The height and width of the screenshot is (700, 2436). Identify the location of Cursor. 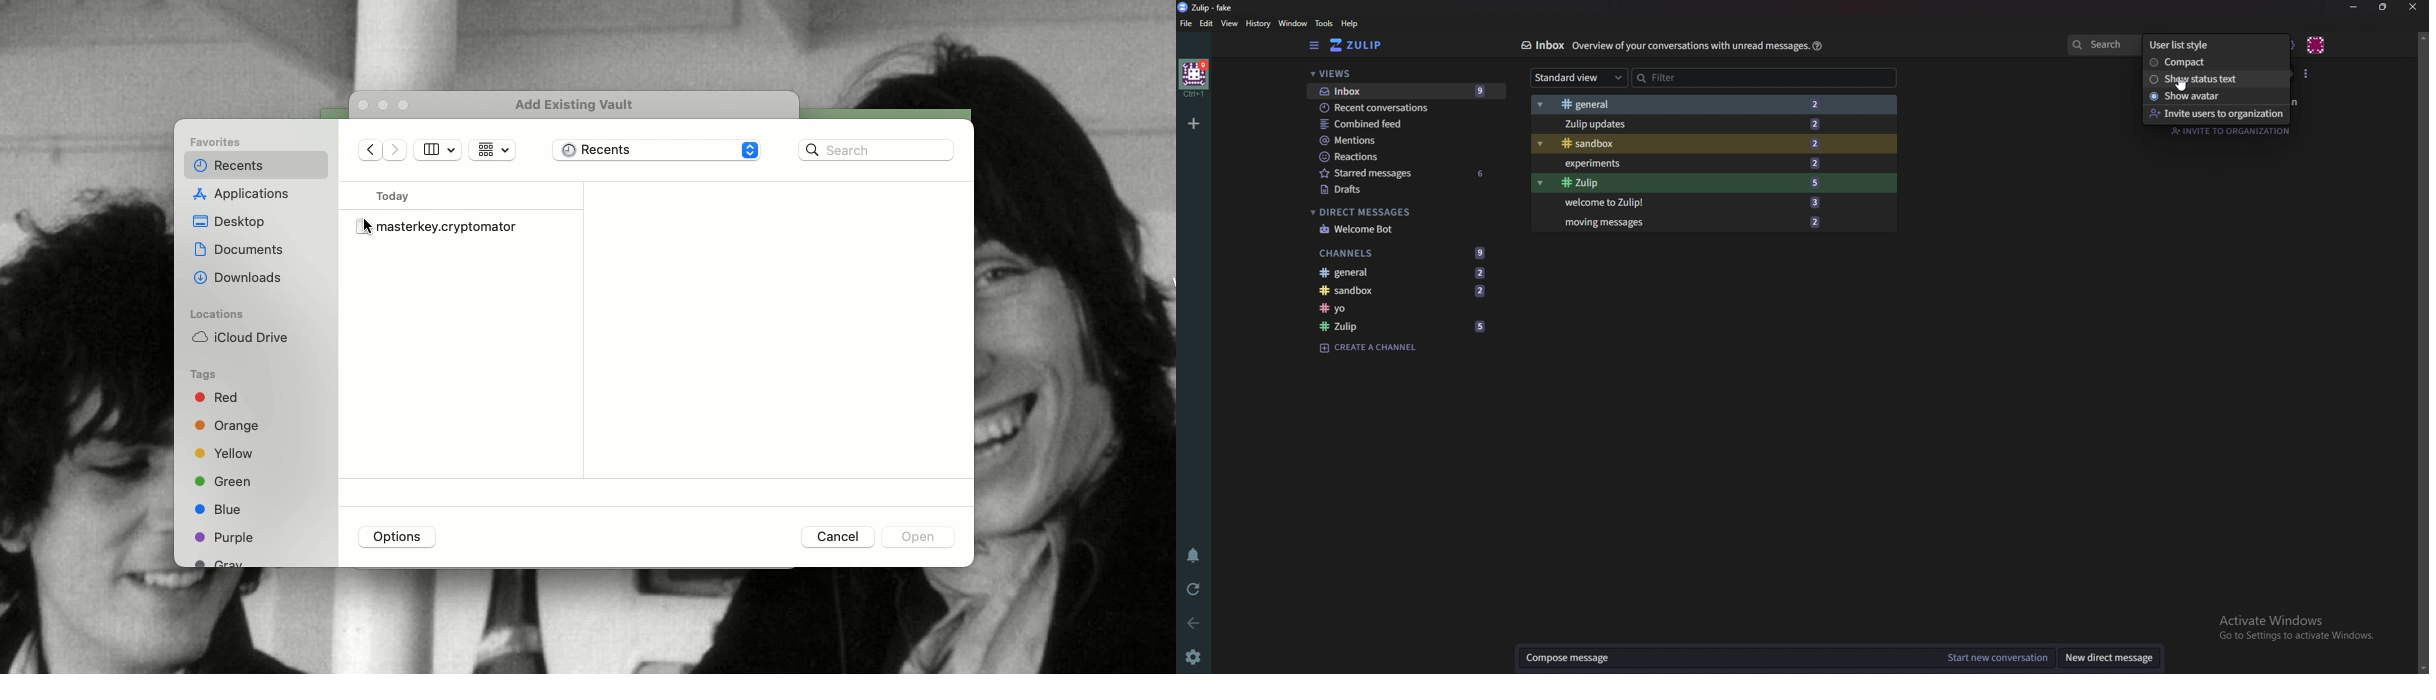
(2181, 86).